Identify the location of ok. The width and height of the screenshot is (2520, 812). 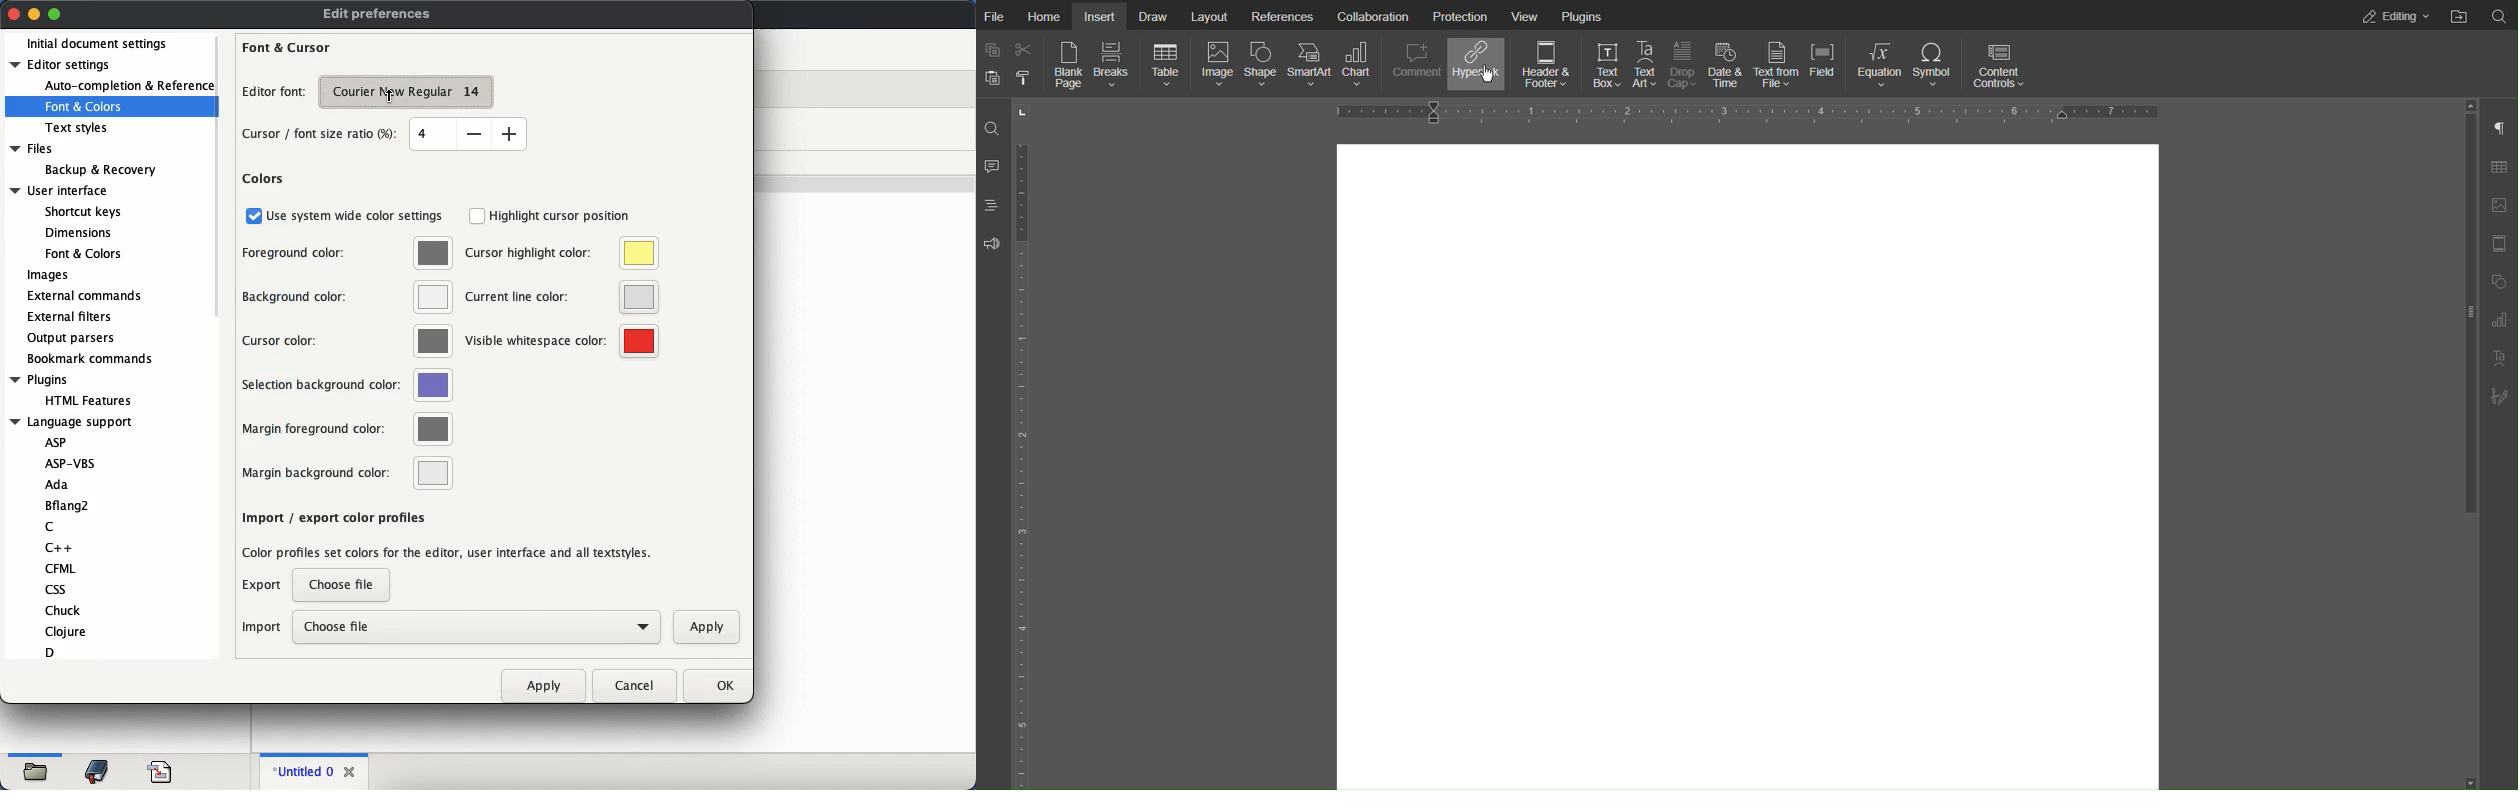
(715, 686).